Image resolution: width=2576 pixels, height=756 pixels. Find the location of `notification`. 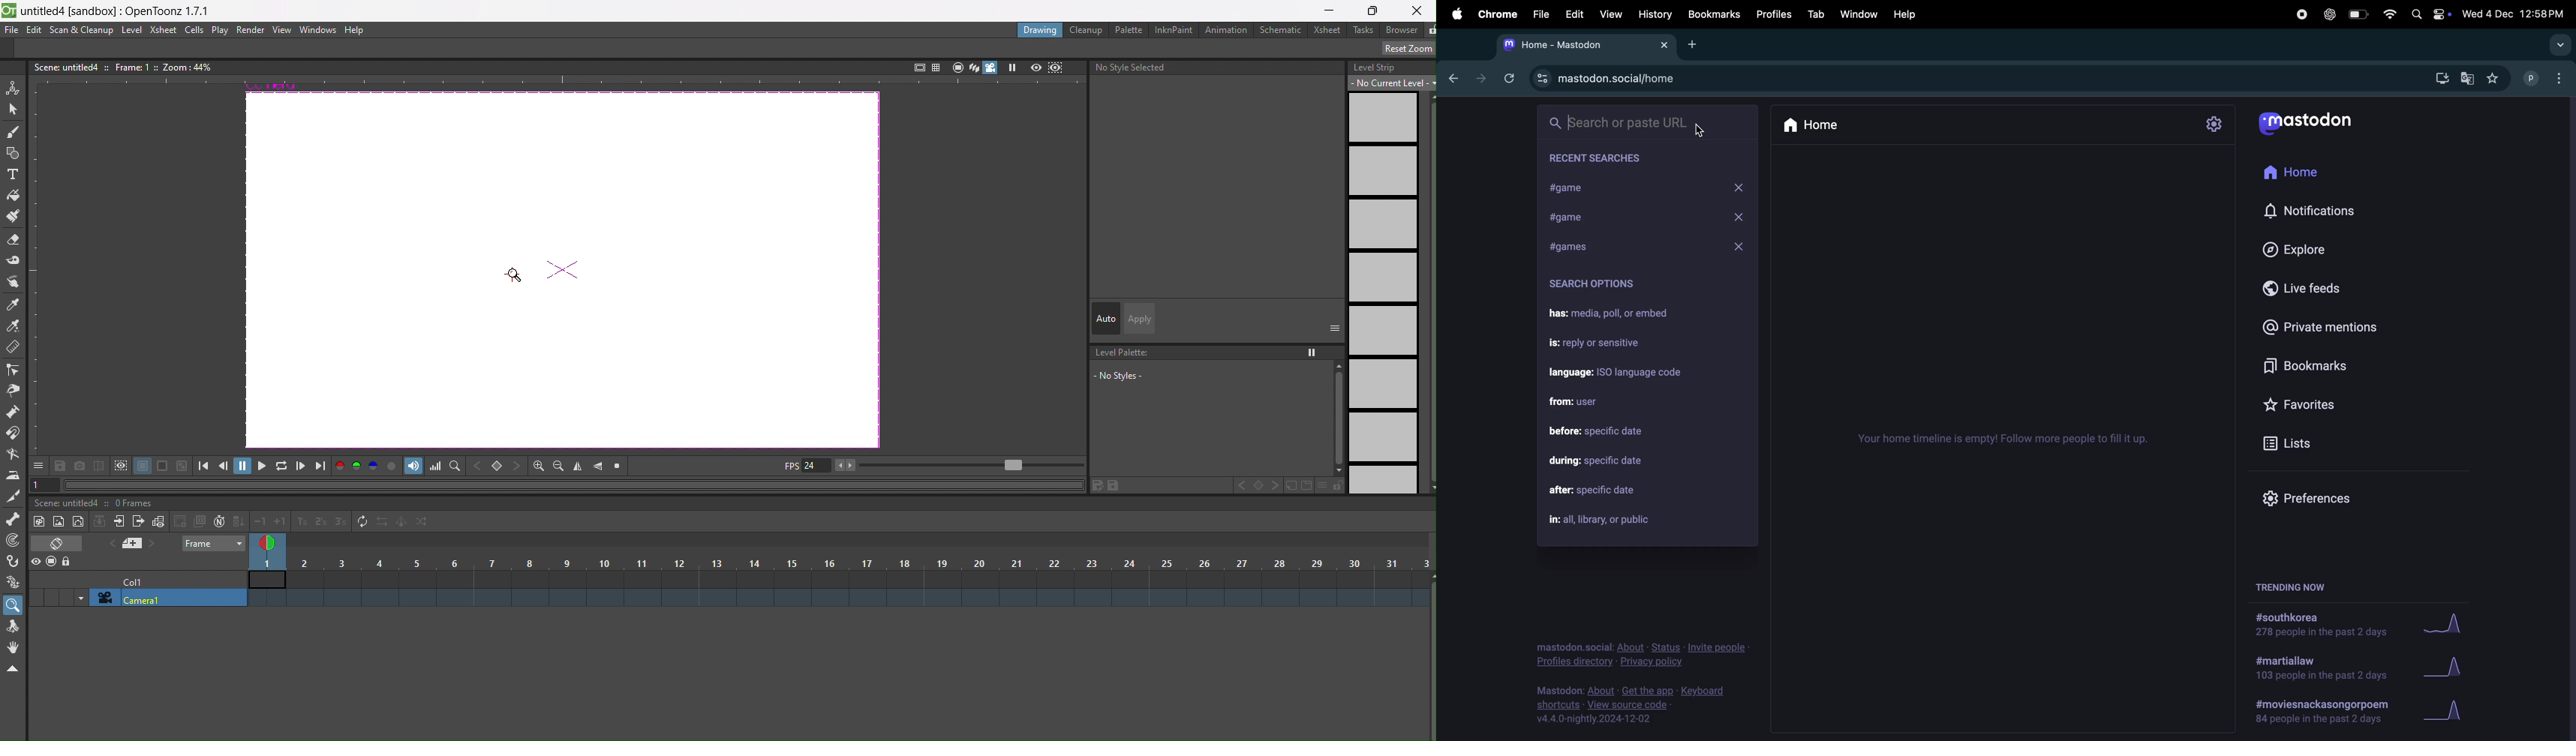

notification is located at coordinates (2311, 212).